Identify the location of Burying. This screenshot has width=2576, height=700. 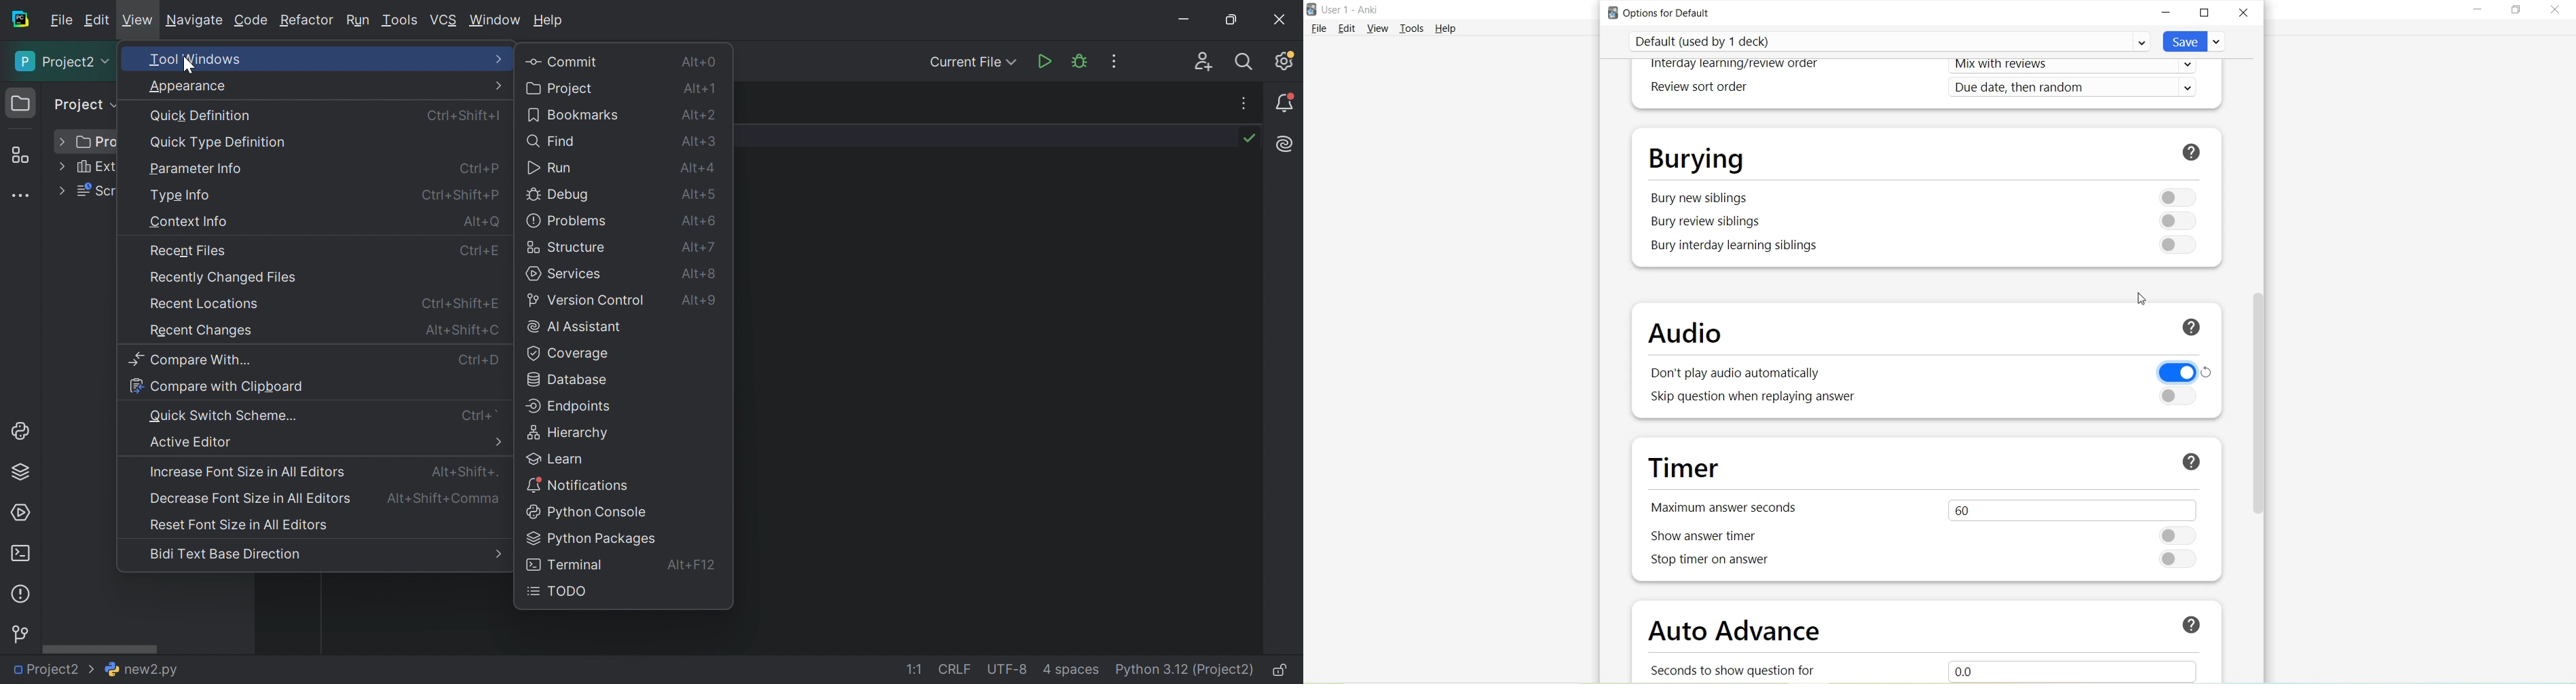
(1696, 157).